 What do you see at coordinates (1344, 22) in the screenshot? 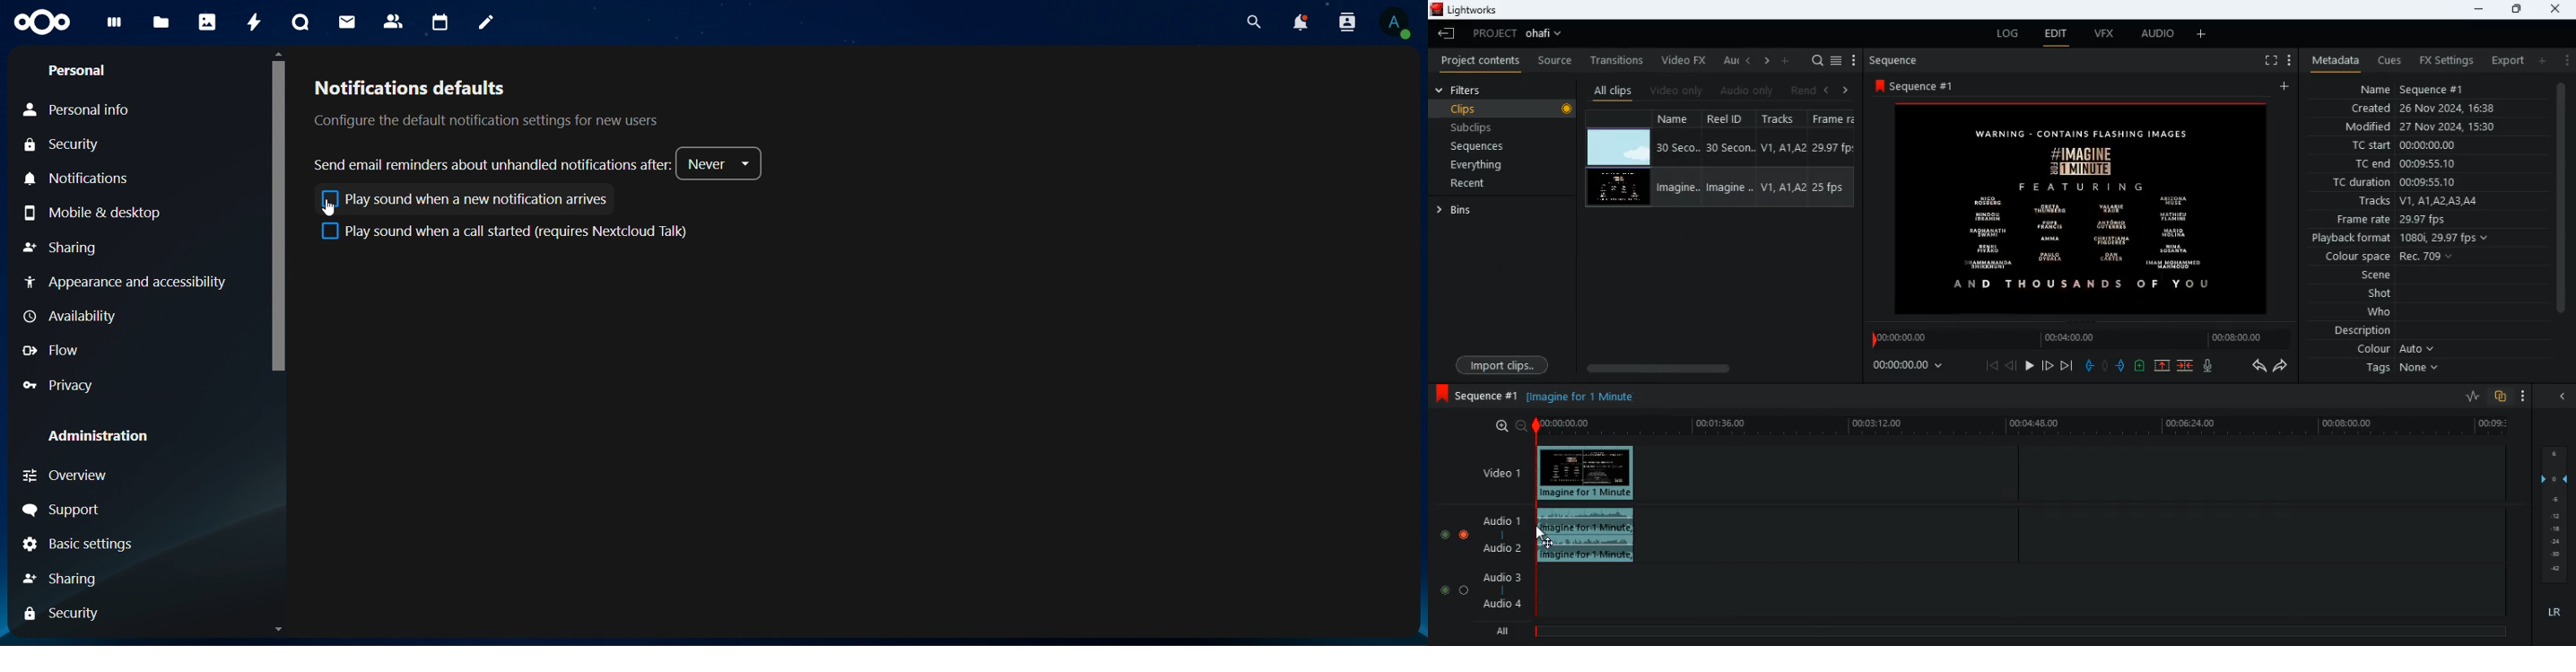
I see `search contacts` at bounding box center [1344, 22].